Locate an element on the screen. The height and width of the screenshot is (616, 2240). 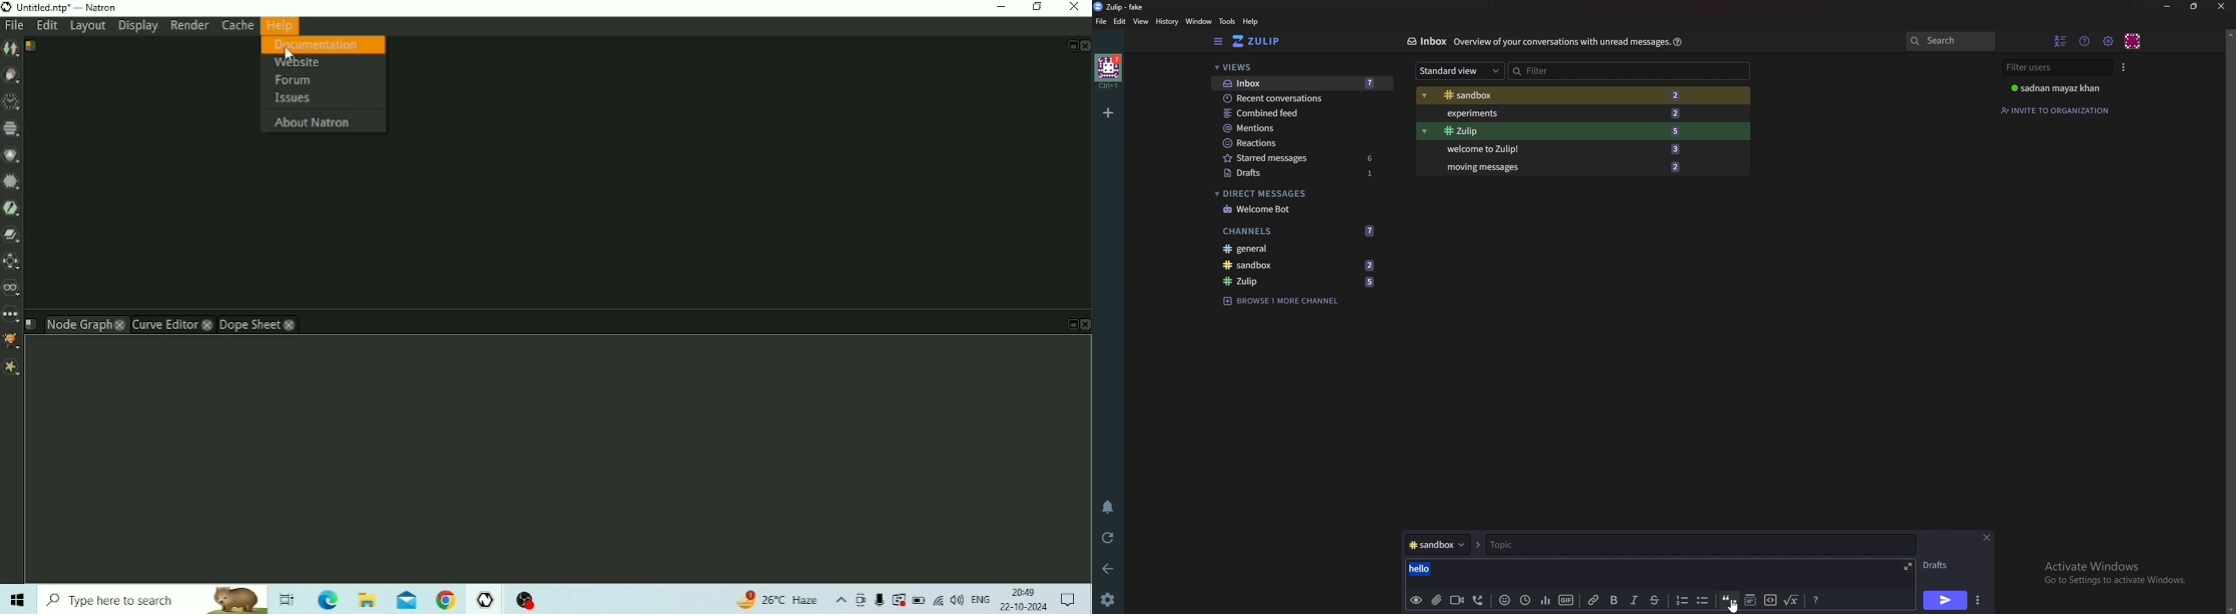
Node Graph is located at coordinates (85, 324).